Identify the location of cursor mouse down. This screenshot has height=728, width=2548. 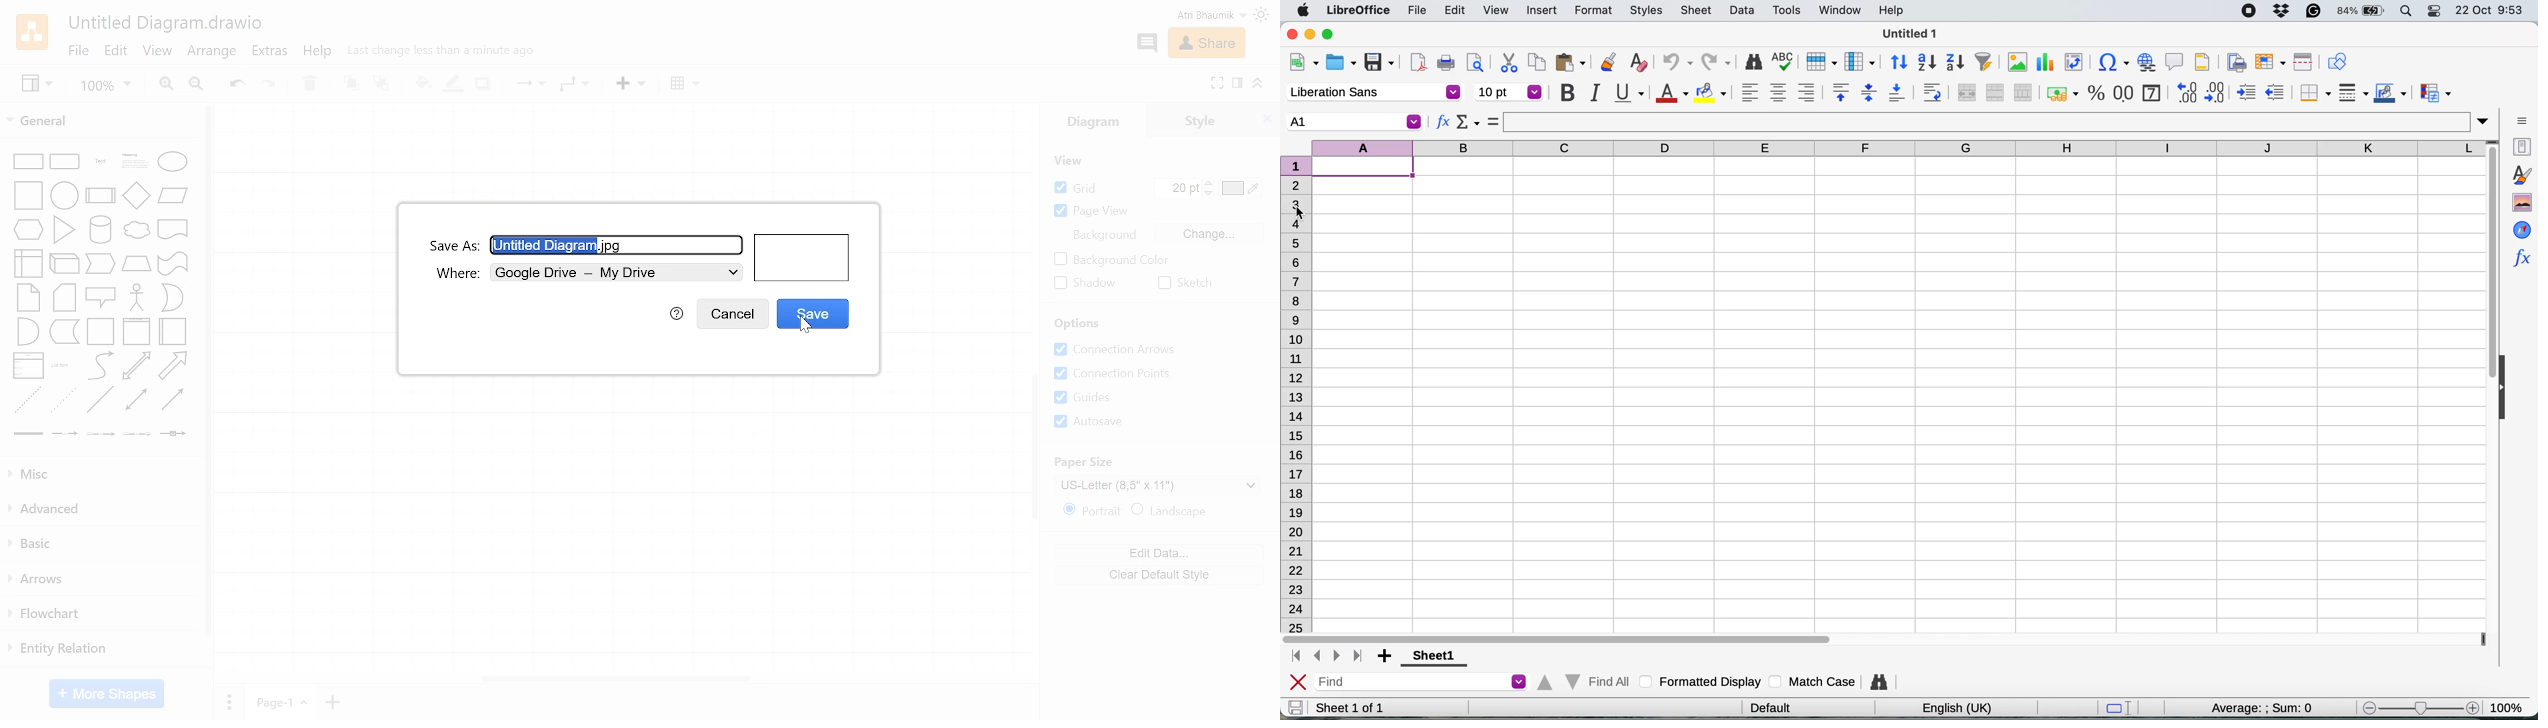
(1298, 213).